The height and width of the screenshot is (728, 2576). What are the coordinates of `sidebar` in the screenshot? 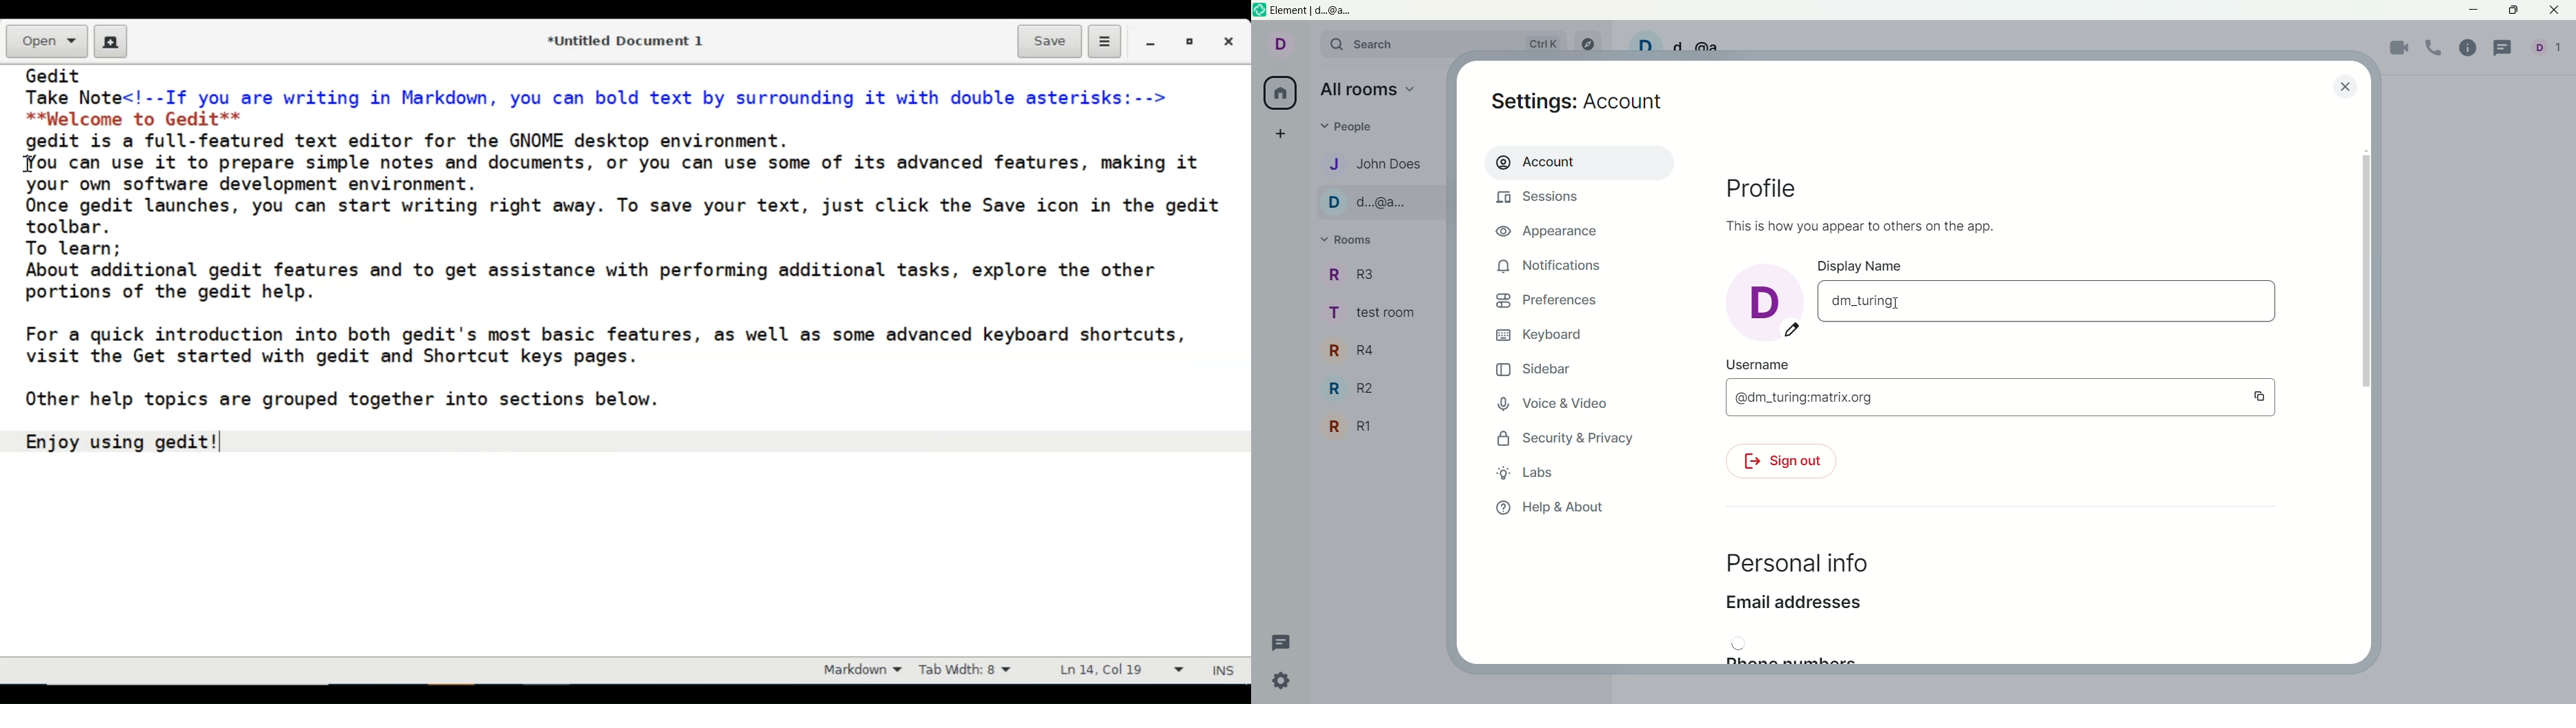 It's located at (1535, 371).